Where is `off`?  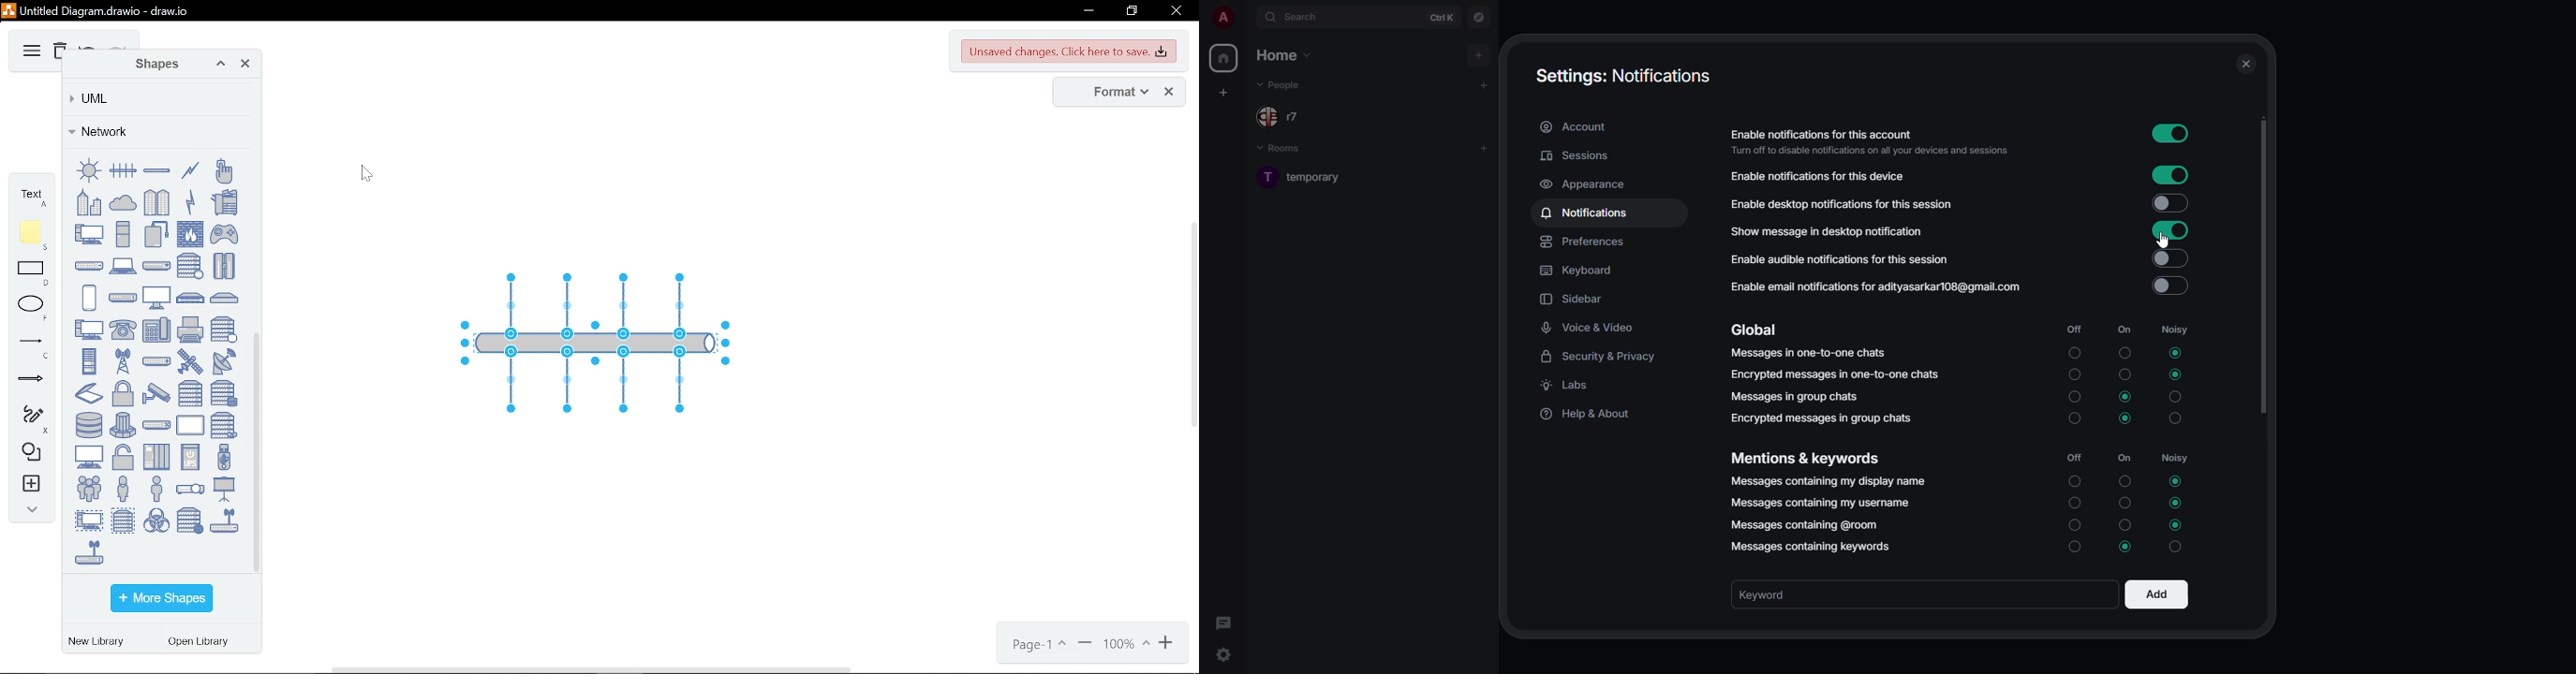 off is located at coordinates (2075, 327).